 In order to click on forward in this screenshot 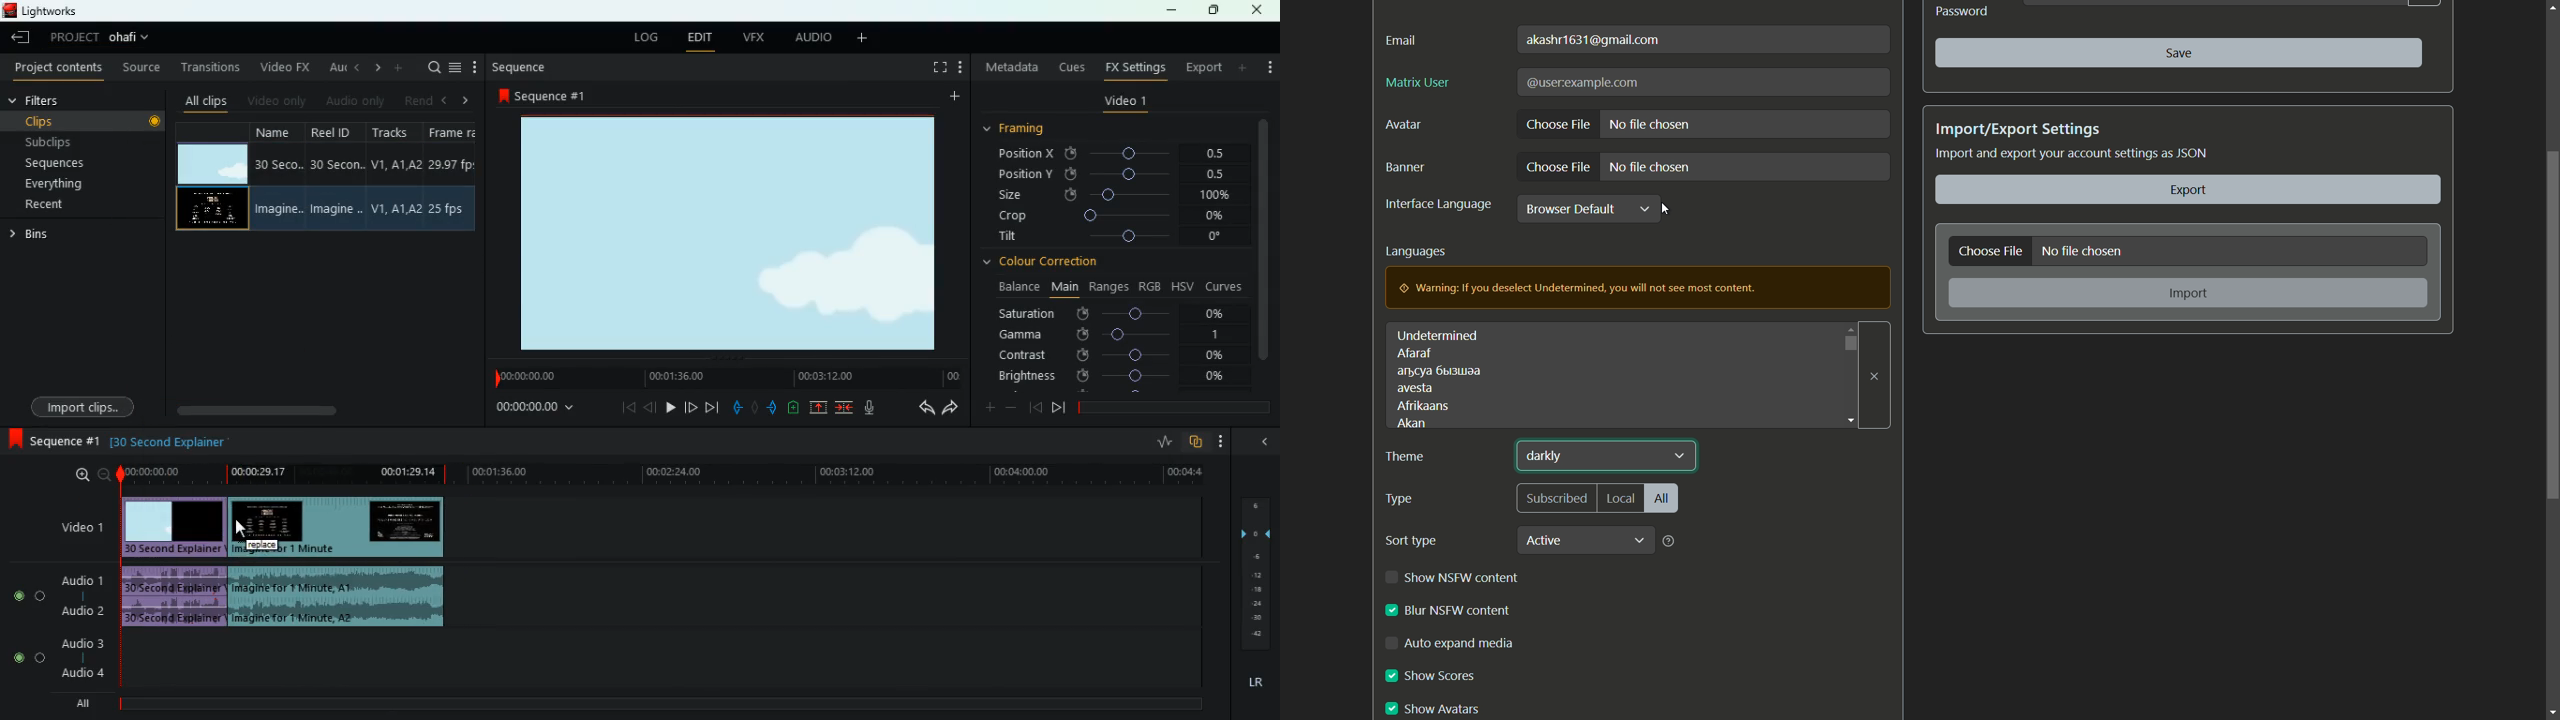, I will do `click(950, 409)`.